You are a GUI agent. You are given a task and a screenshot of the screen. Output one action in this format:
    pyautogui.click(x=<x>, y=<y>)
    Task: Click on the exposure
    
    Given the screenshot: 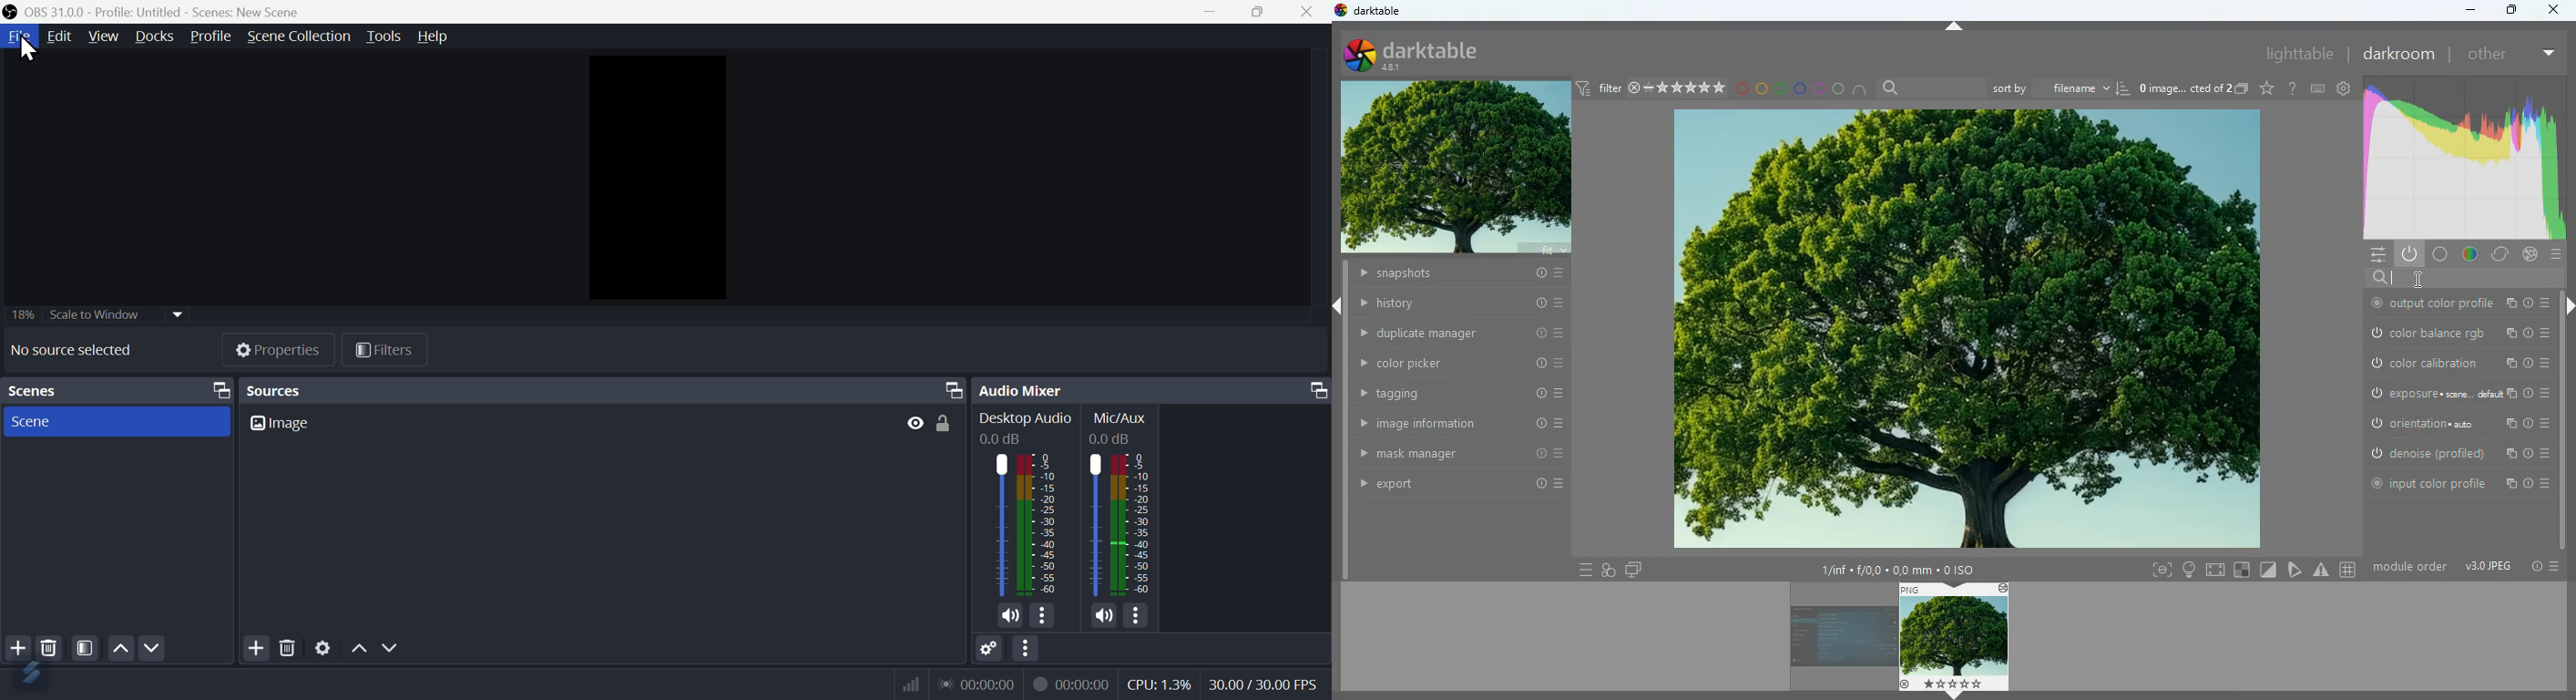 What is the action you would take?
    pyautogui.click(x=2455, y=393)
    